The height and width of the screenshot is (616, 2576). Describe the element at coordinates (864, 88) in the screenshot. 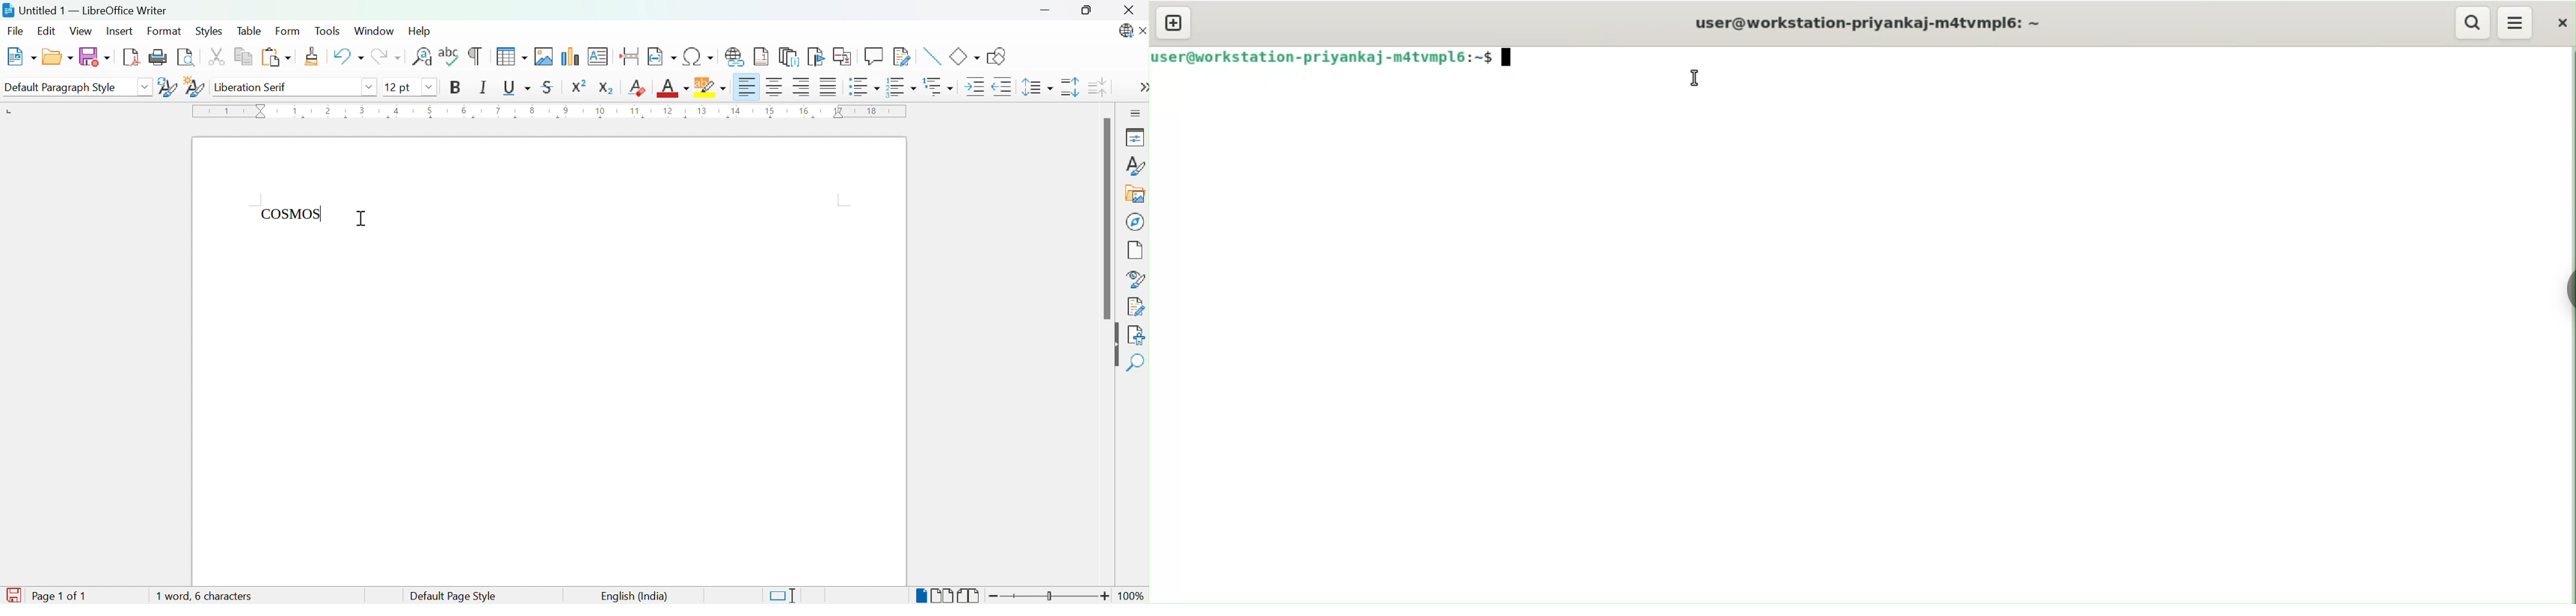

I see `Toggle unordered list` at that location.